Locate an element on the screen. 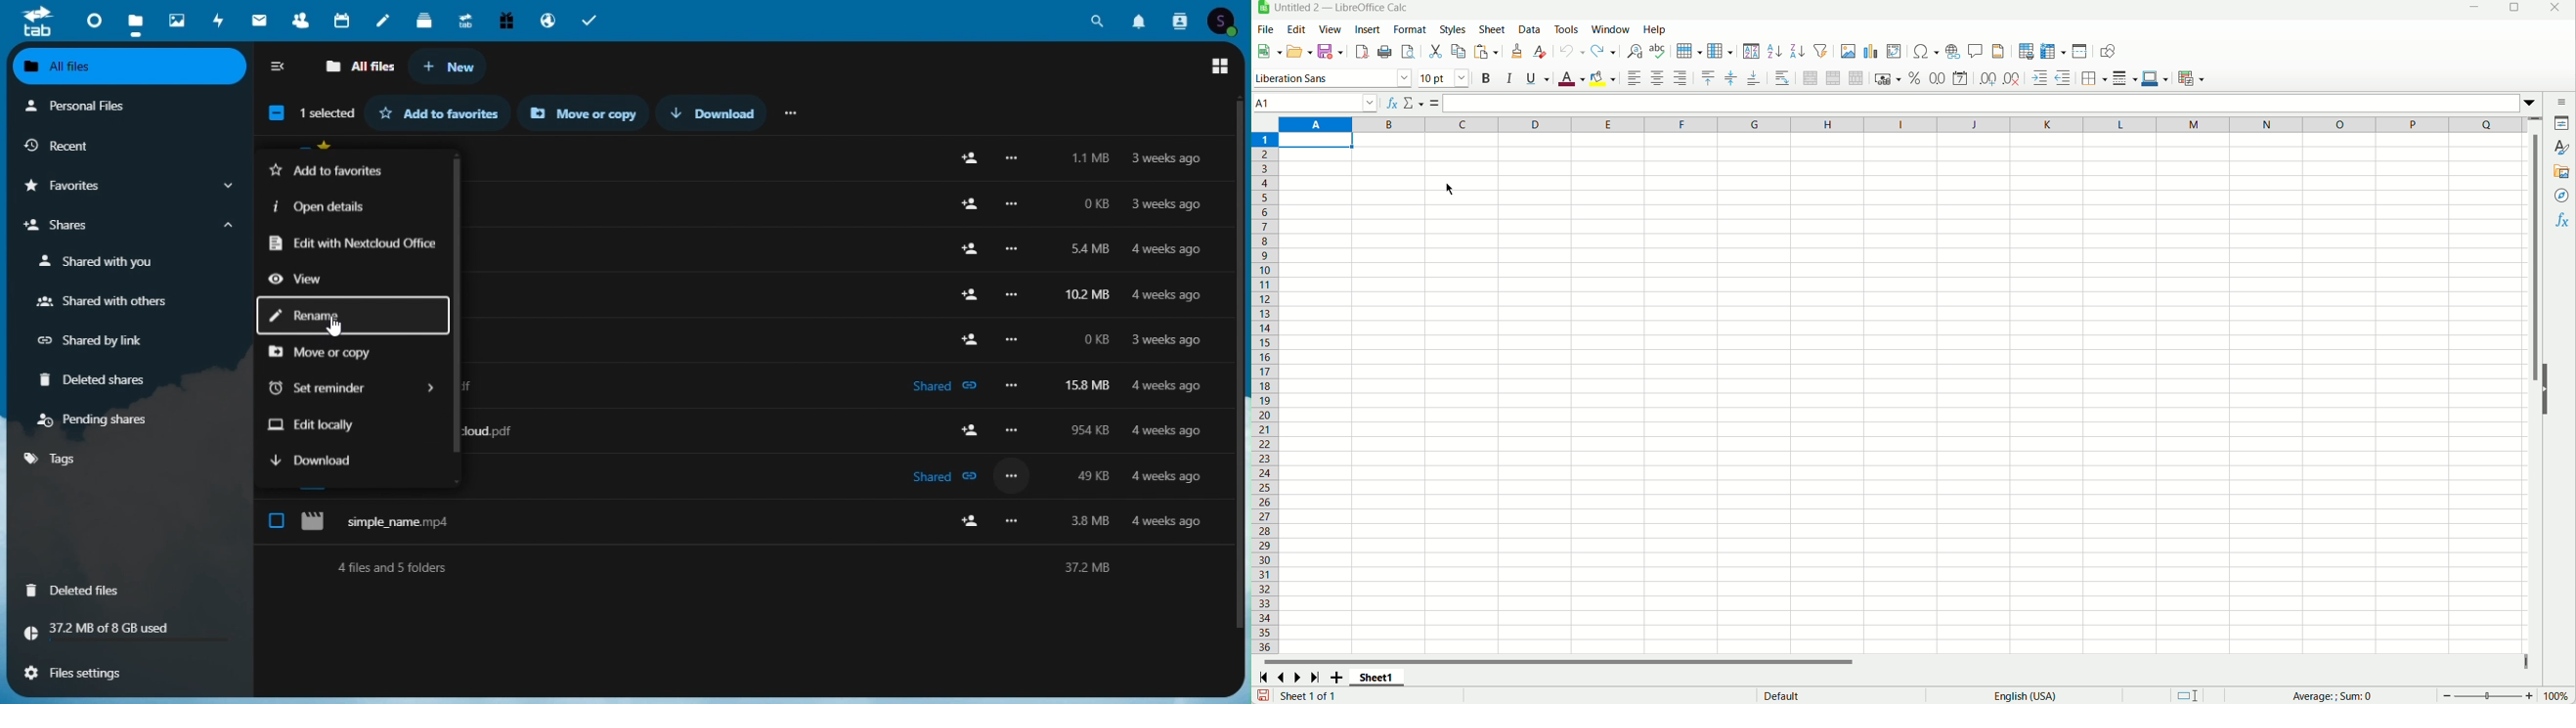 The height and width of the screenshot is (728, 2576). Document title is located at coordinates (1343, 8).